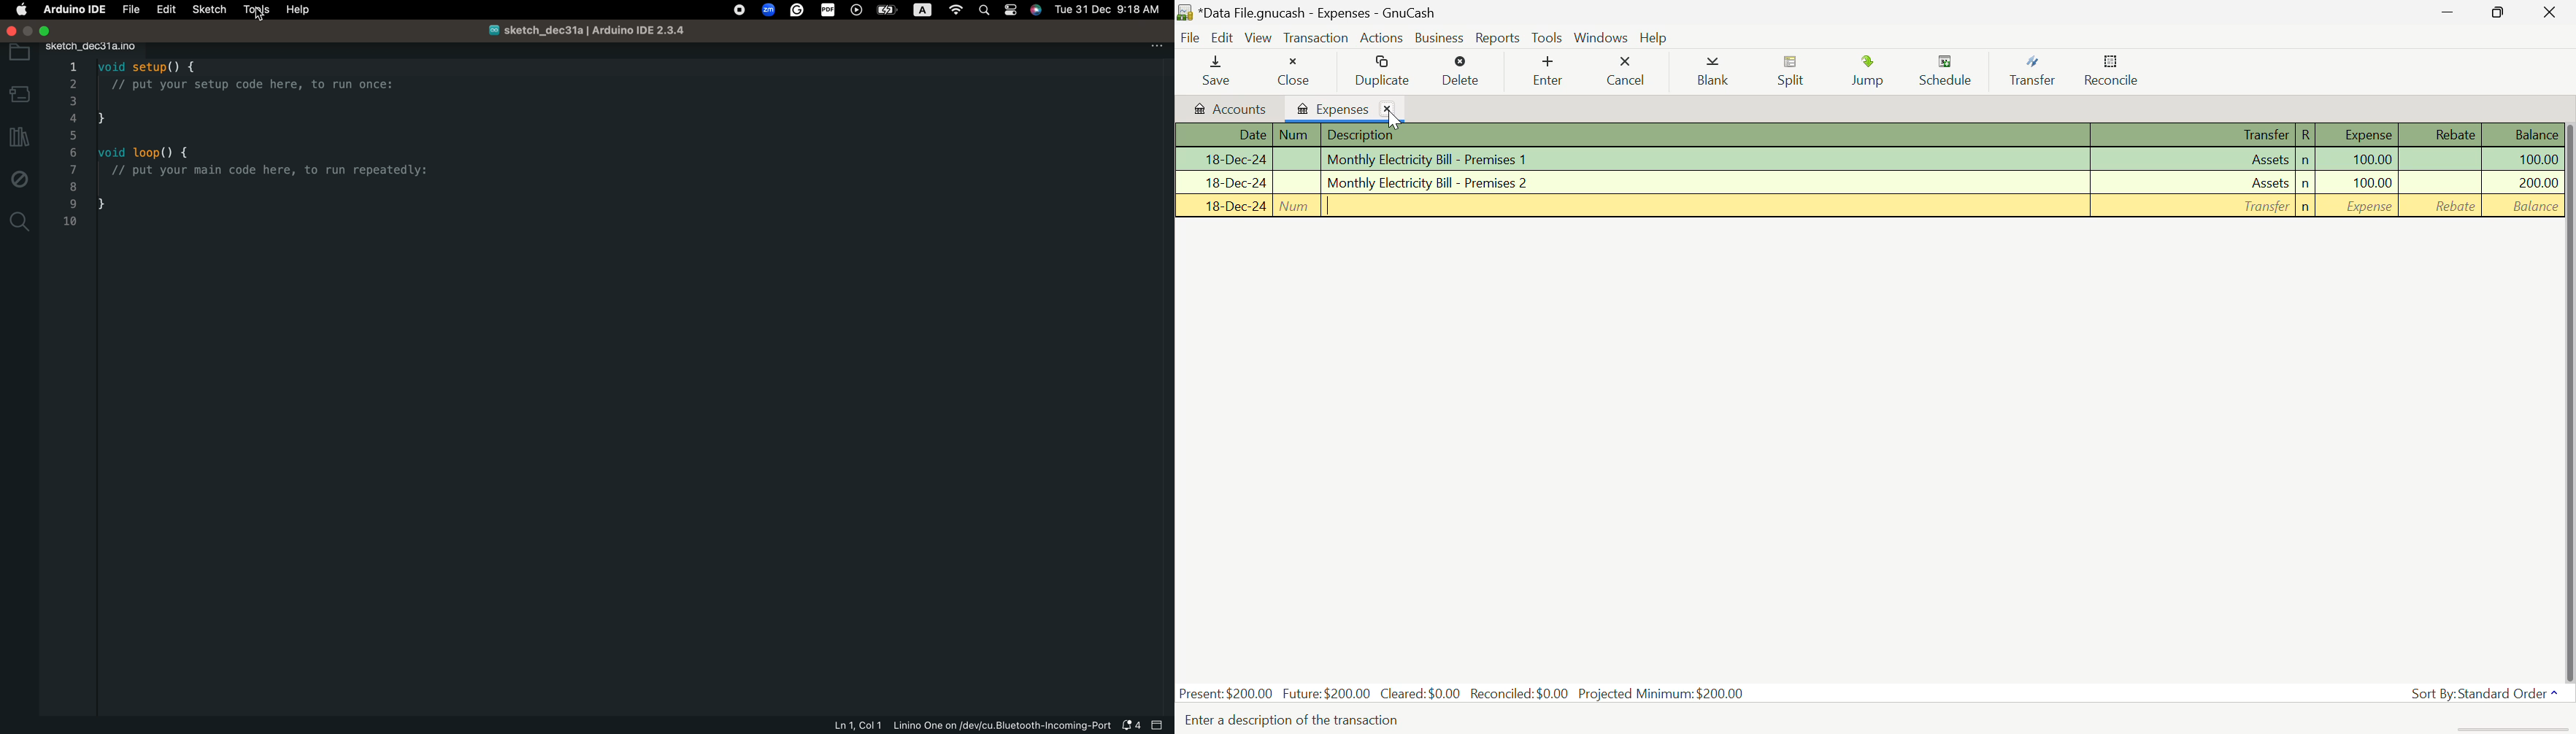  Describe the element at coordinates (1346, 108) in the screenshot. I see `Expenses` at that location.